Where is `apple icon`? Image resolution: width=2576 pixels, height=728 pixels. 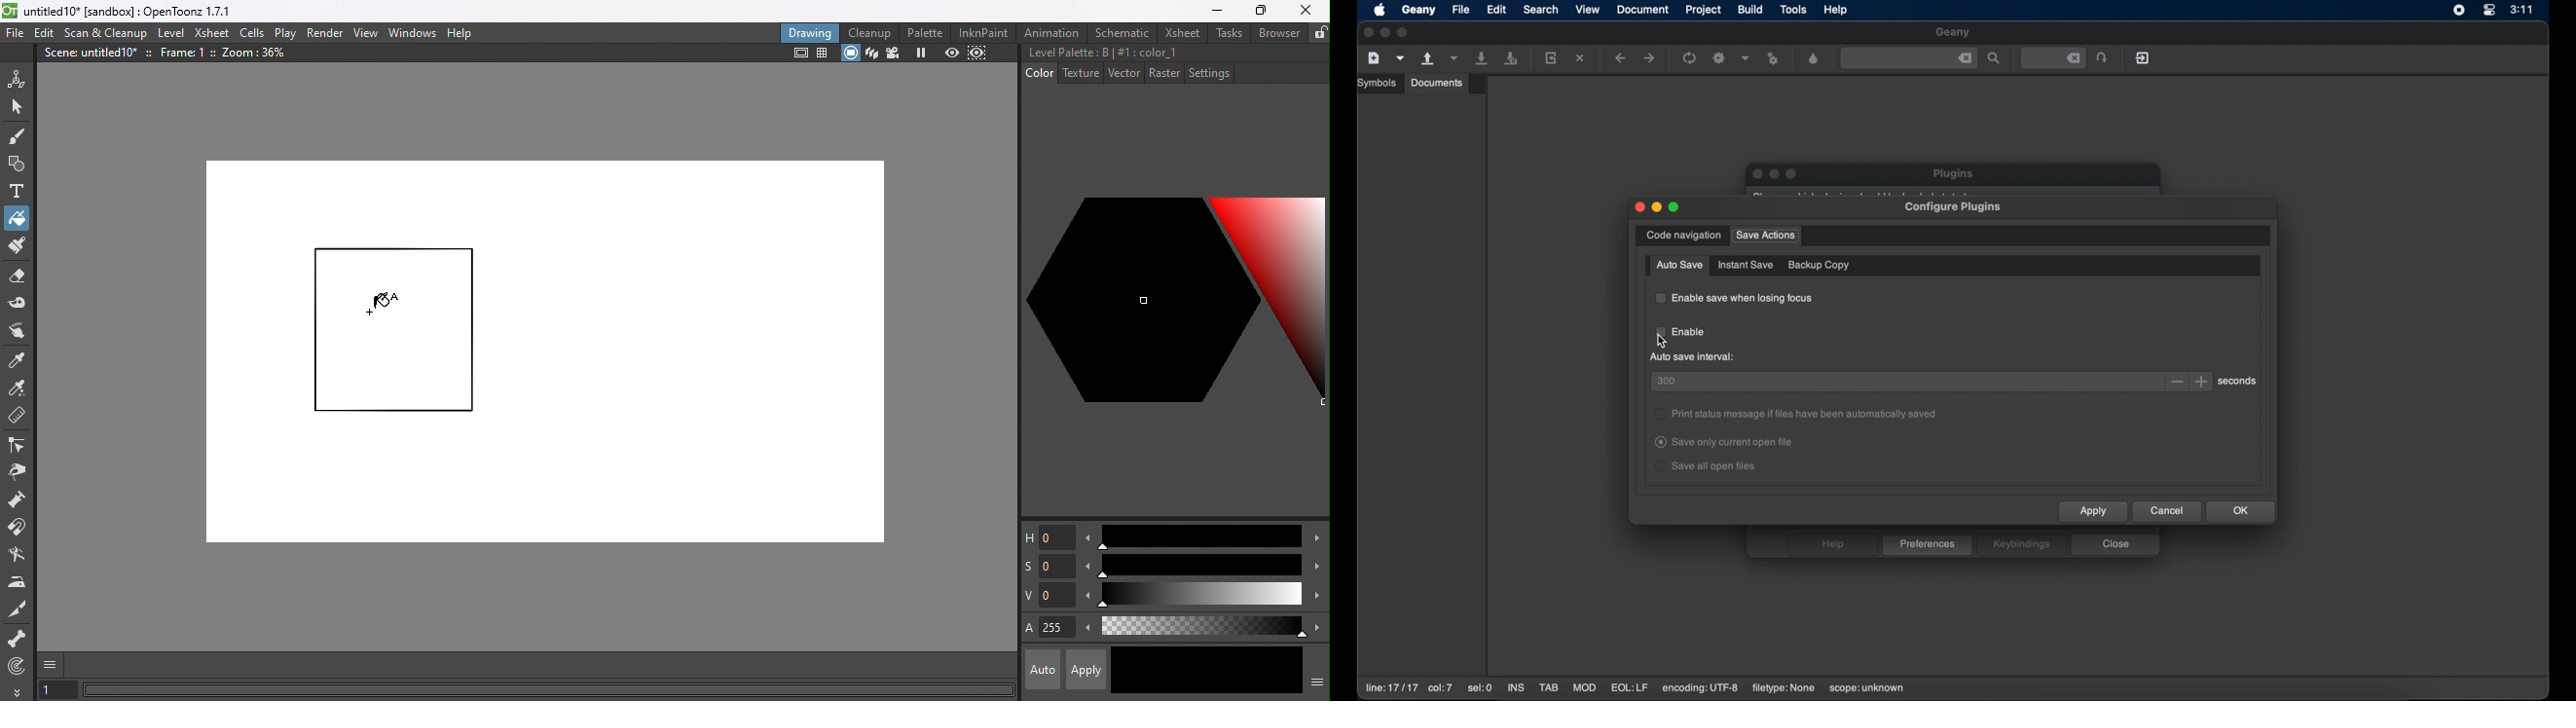
apple icon is located at coordinates (1381, 11).